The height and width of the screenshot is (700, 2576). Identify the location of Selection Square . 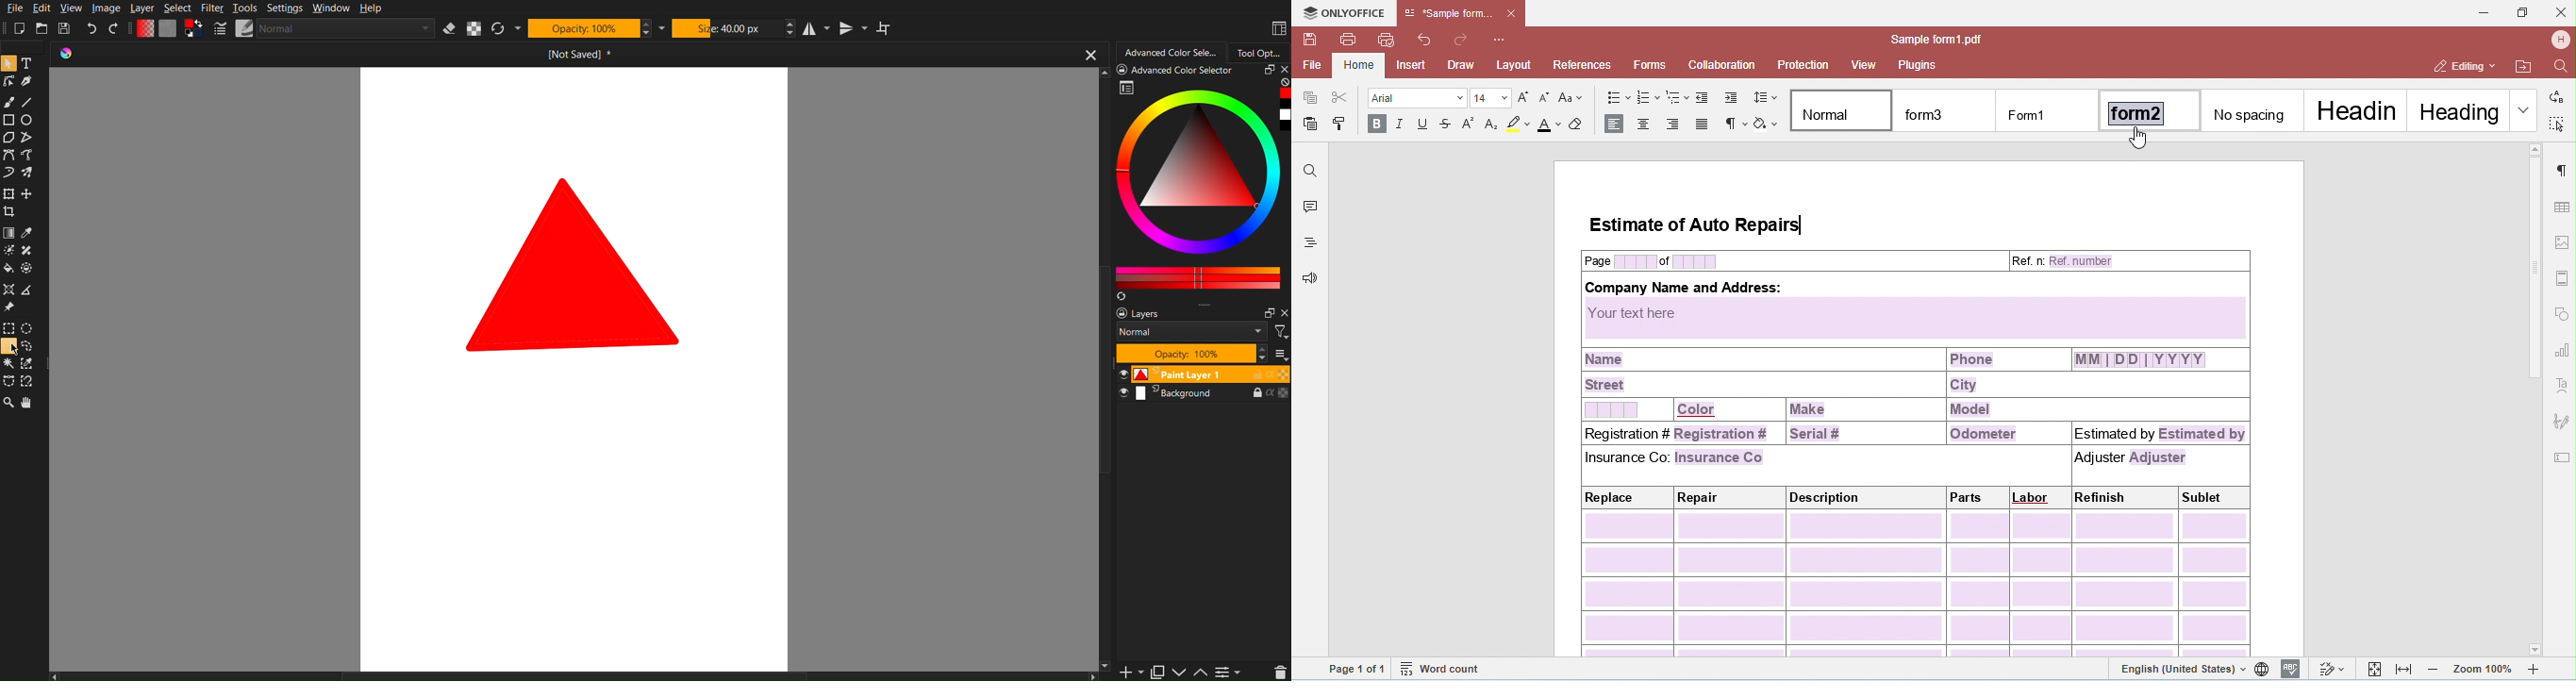
(29, 327).